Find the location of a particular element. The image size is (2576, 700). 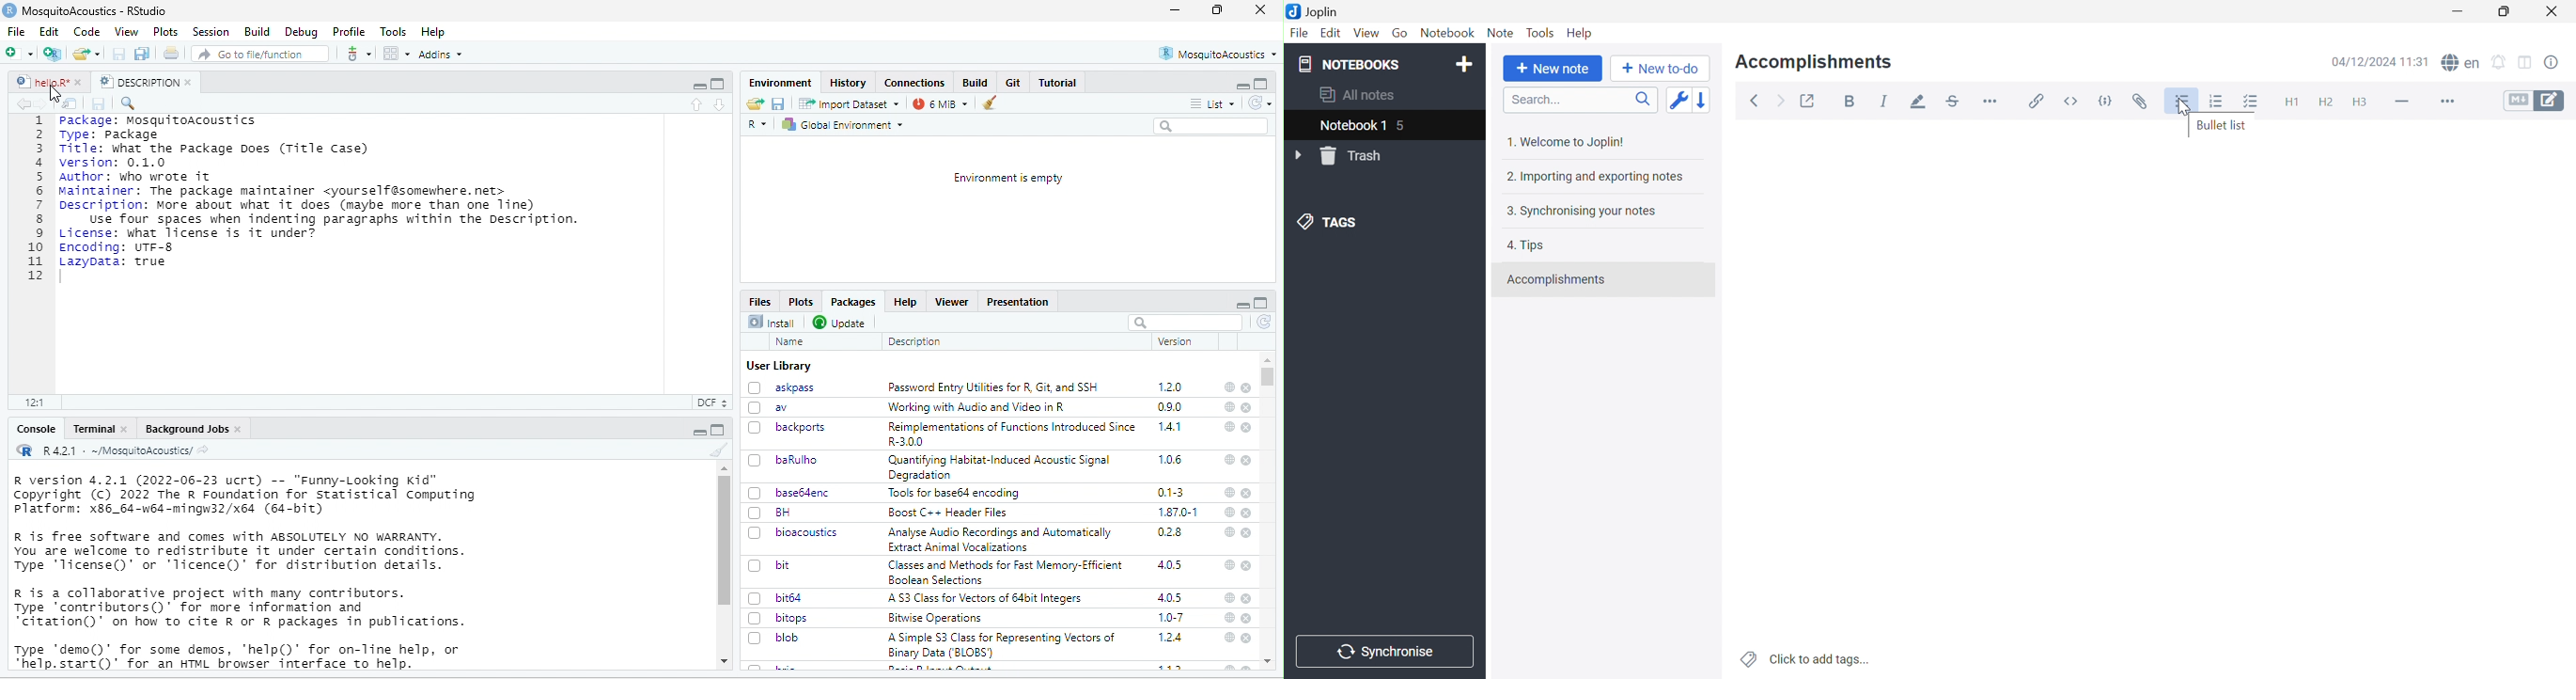

New to-do is located at coordinates (1659, 67).